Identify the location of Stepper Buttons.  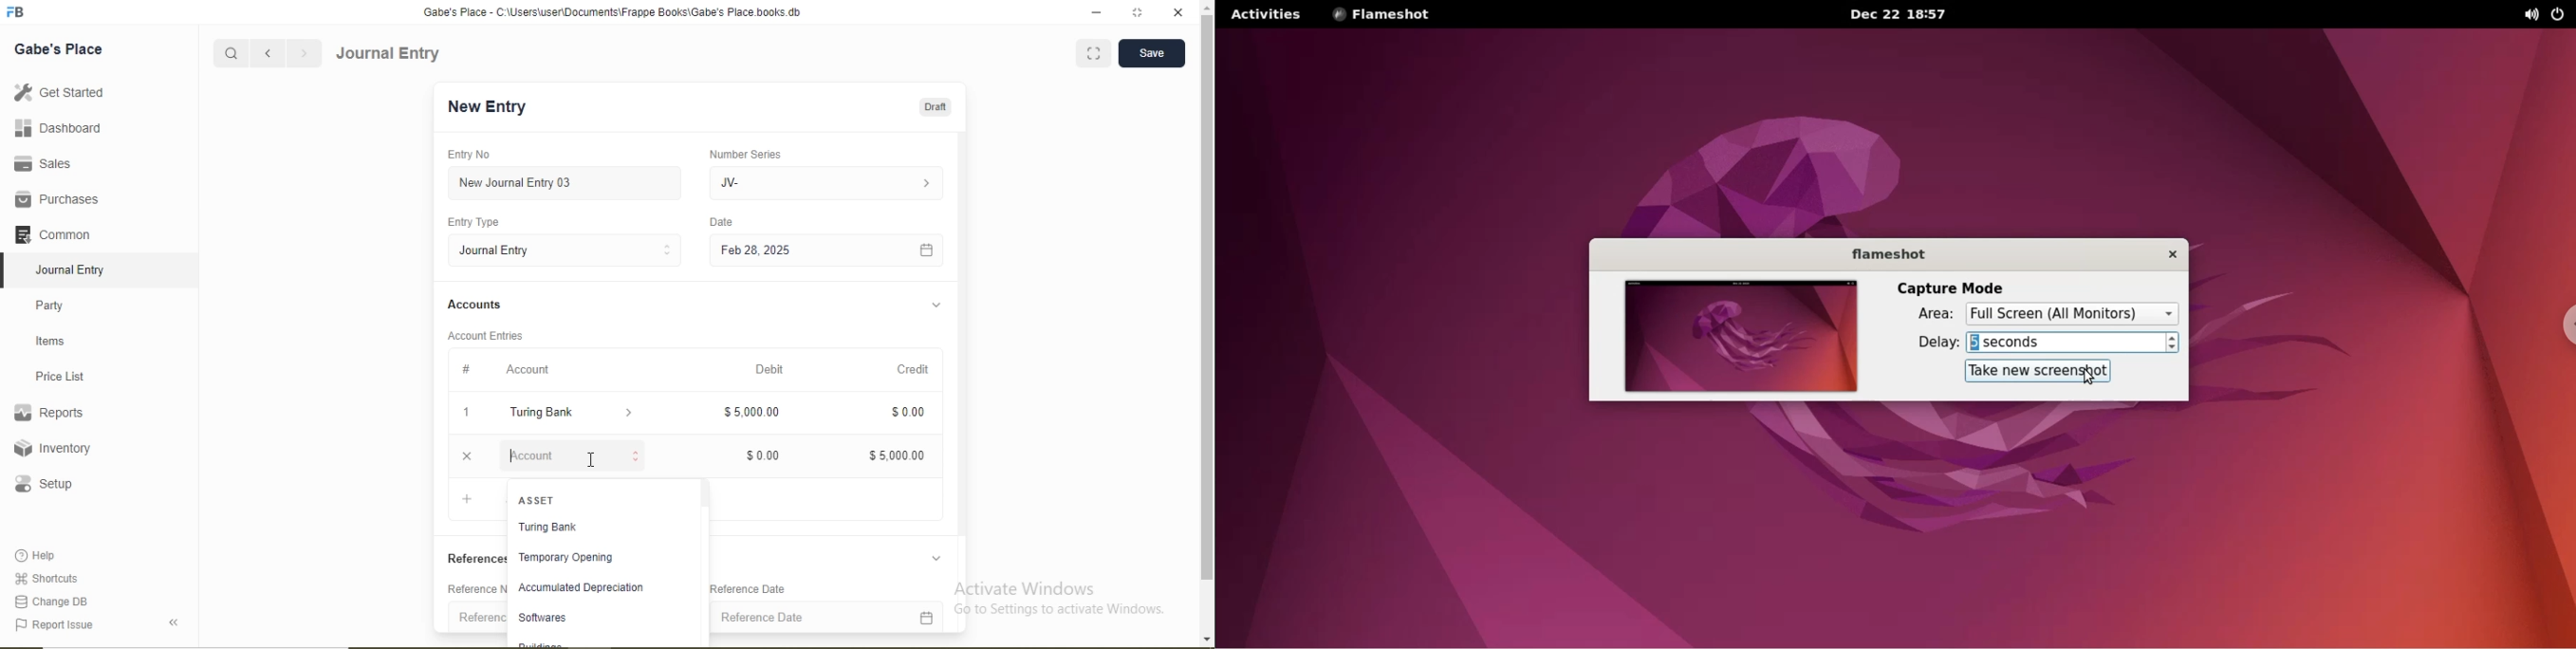
(668, 250).